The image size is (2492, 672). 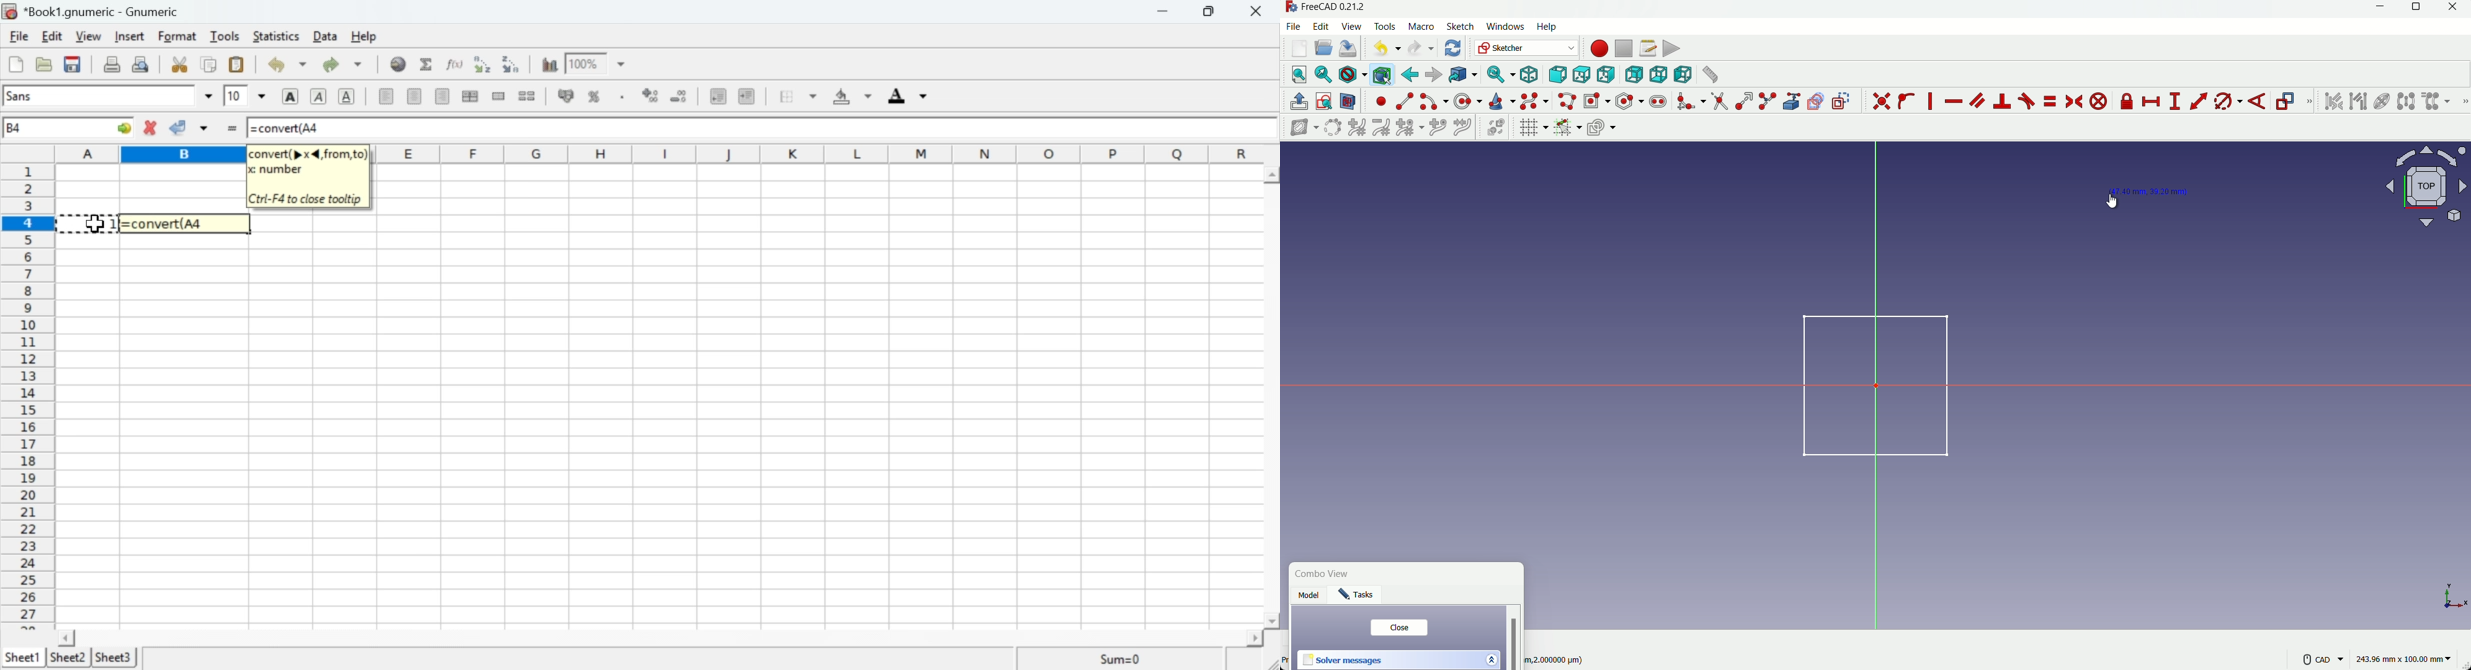 I want to click on measuring unit, so click(x=2405, y=659).